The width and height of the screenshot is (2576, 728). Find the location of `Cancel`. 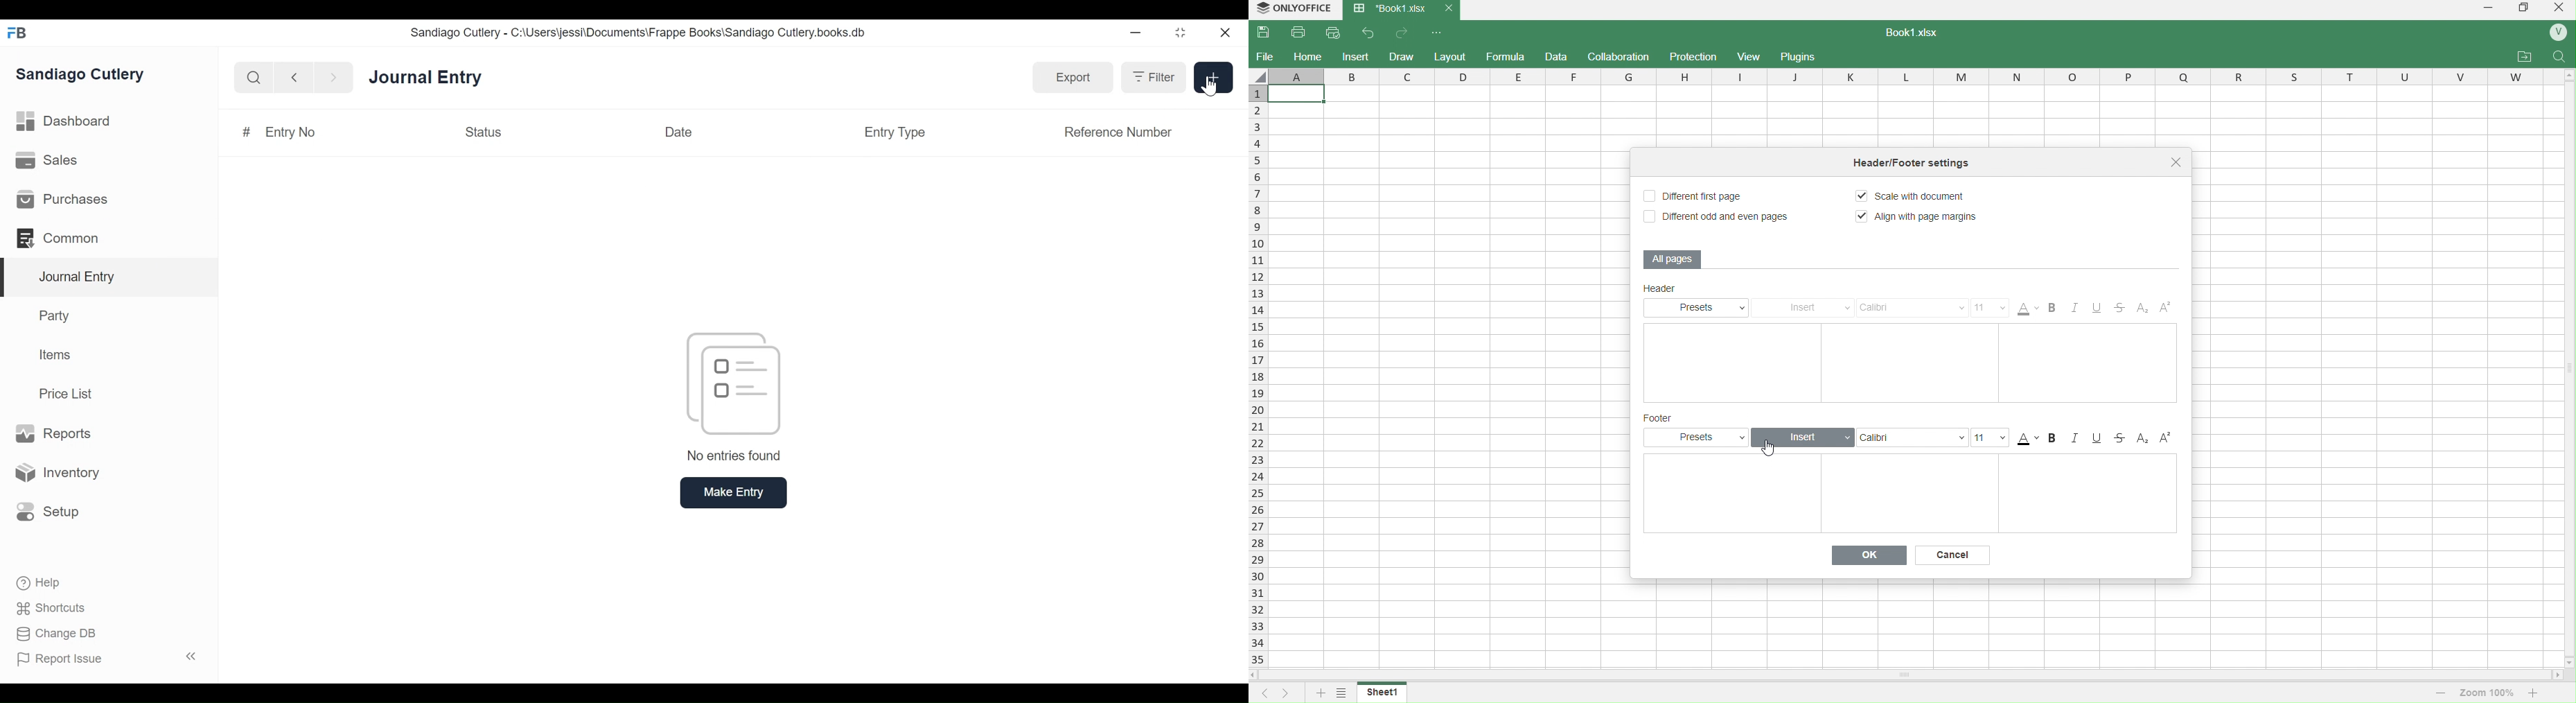

Cancel is located at coordinates (1955, 555).